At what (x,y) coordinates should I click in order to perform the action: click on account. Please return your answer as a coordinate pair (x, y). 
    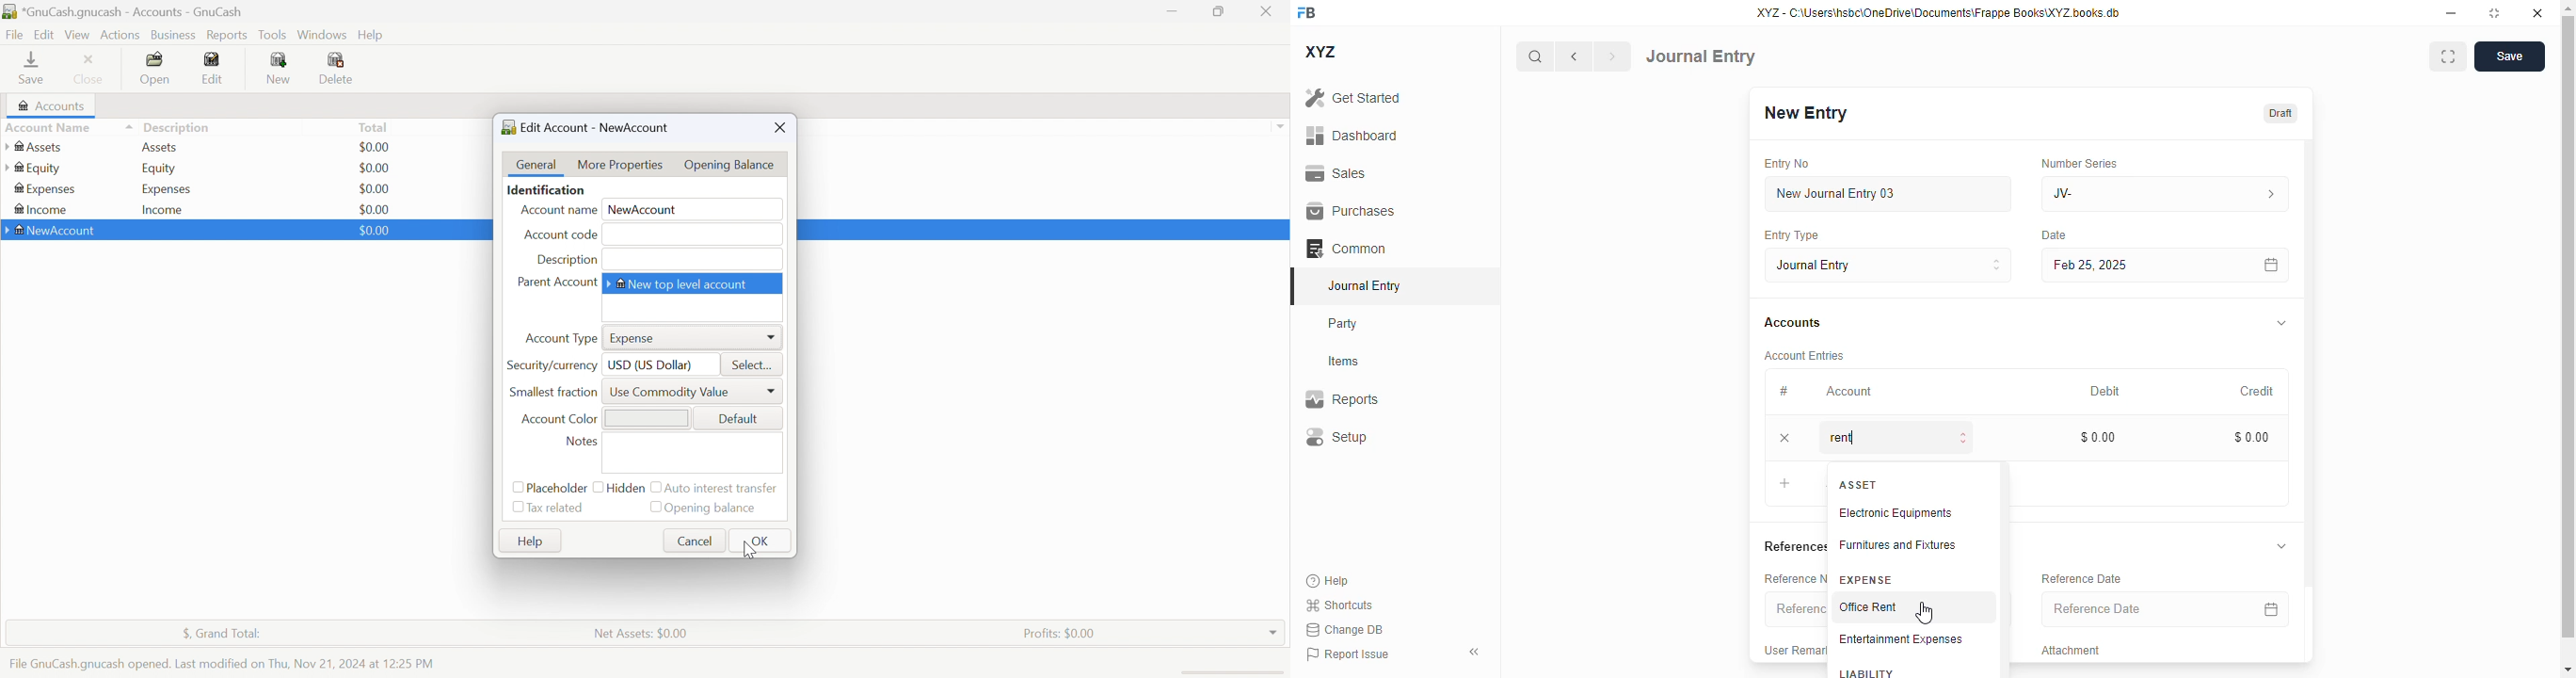
    Looking at the image, I should click on (1849, 392).